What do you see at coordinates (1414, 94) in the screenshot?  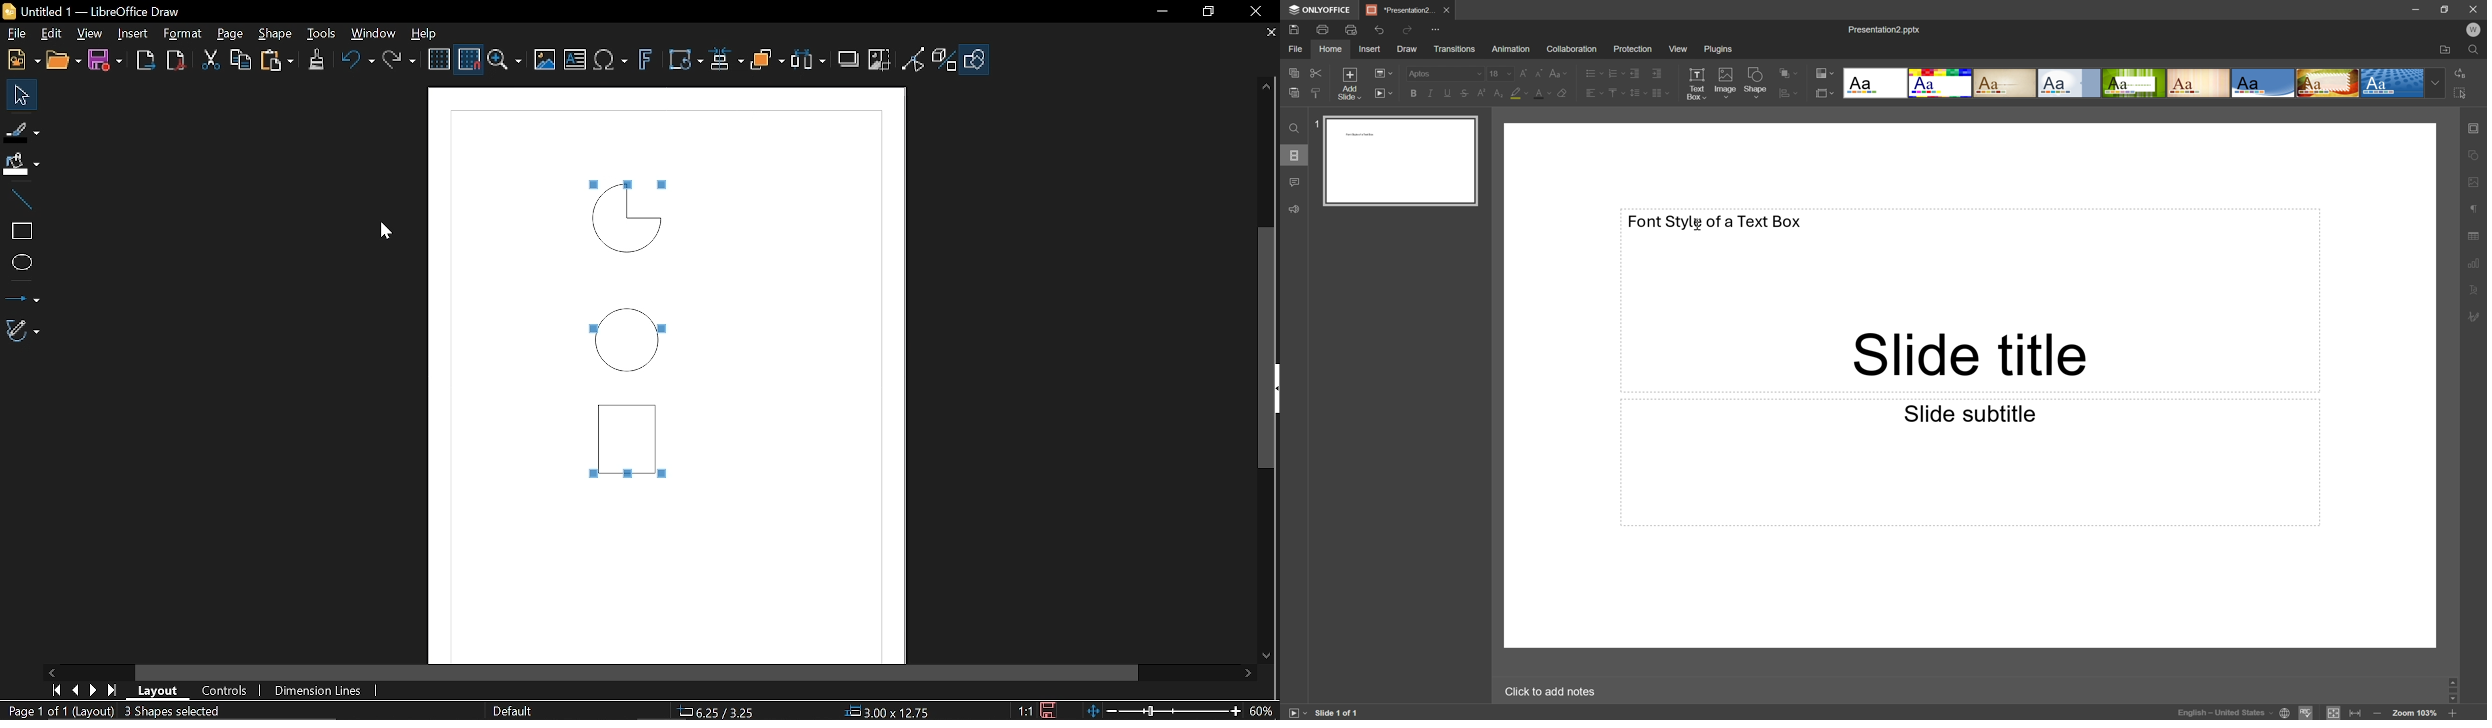 I see `Bold` at bounding box center [1414, 94].